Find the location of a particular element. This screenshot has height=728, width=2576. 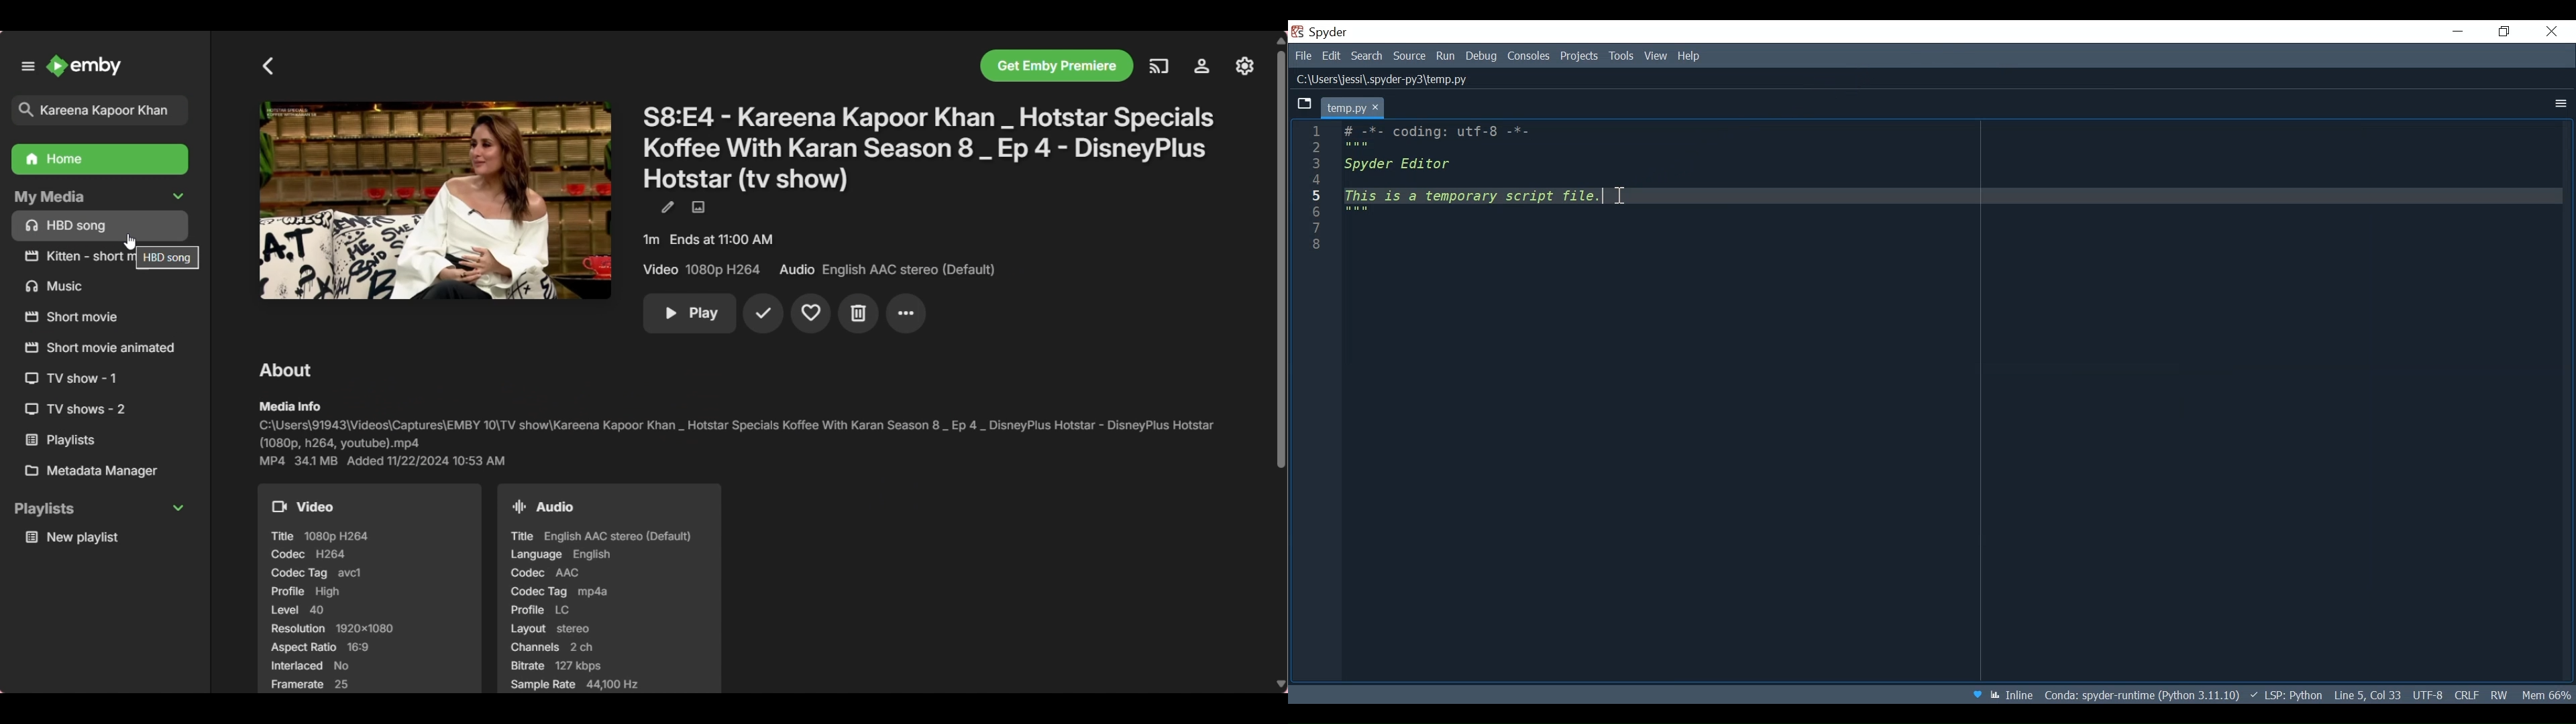

File Permission is located at coordinates (2498, 695).